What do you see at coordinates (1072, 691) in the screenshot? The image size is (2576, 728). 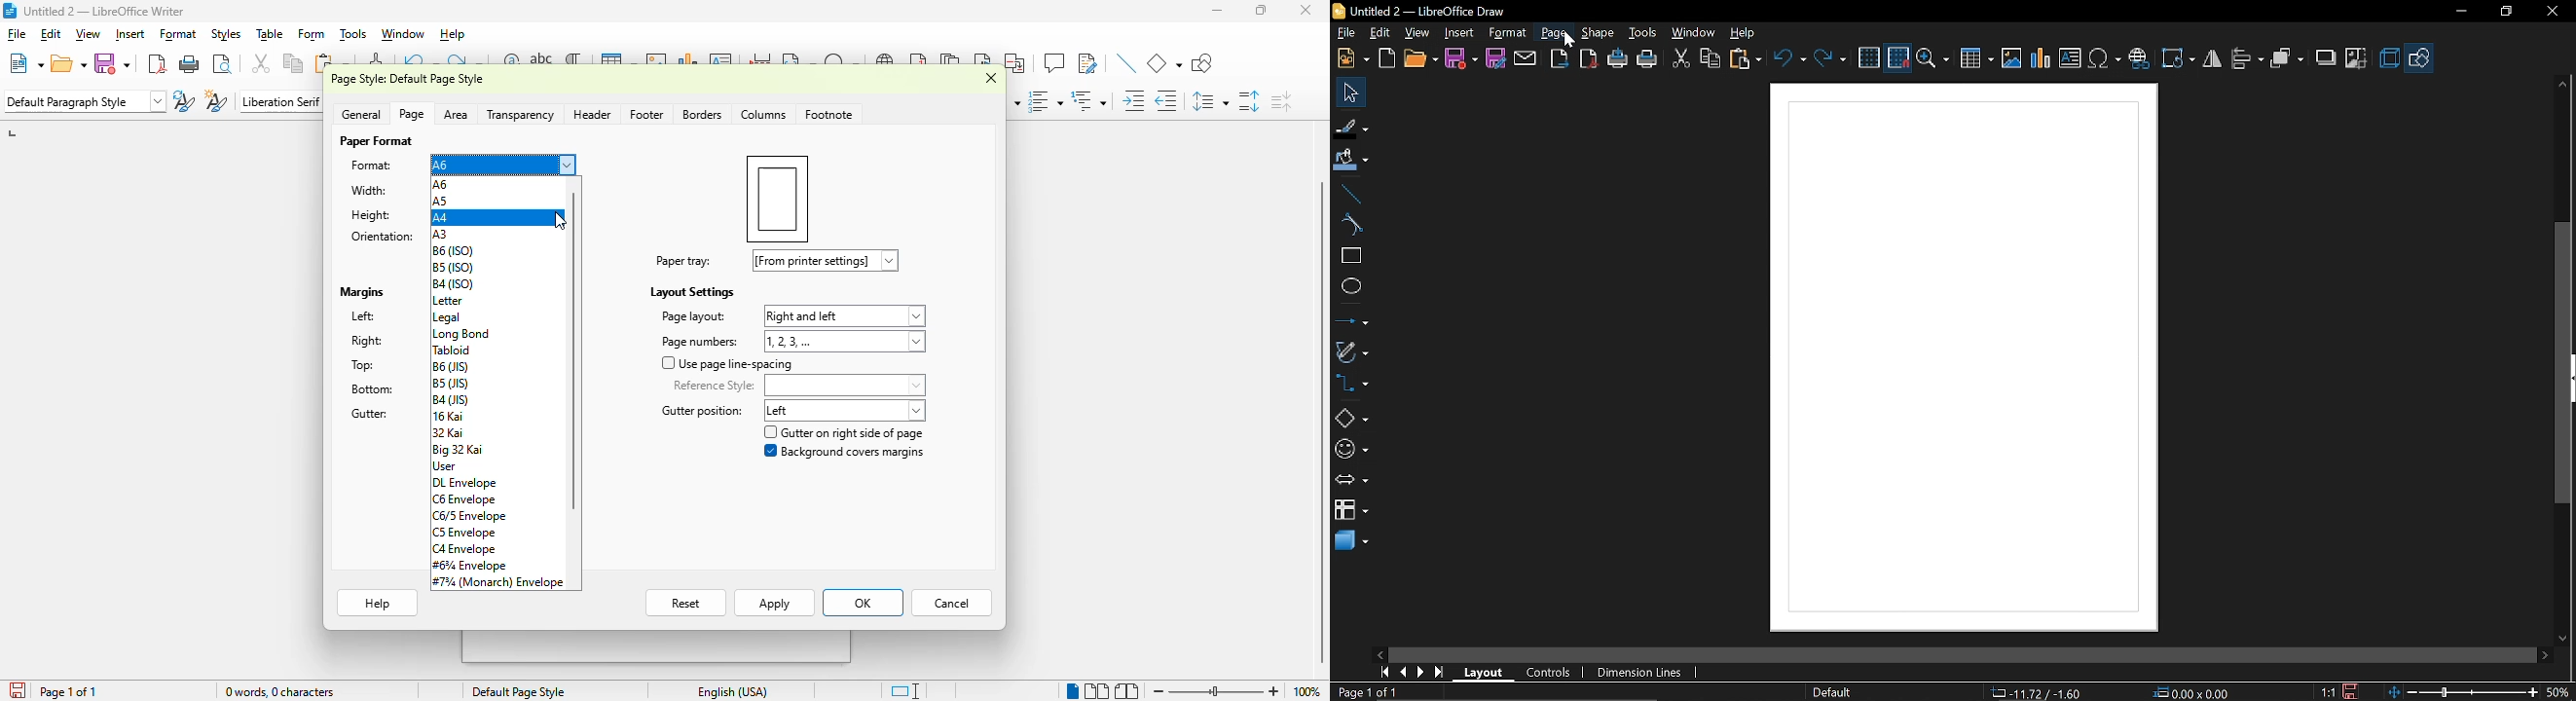 I see `single-page view` at bounding box center [1072, 691].